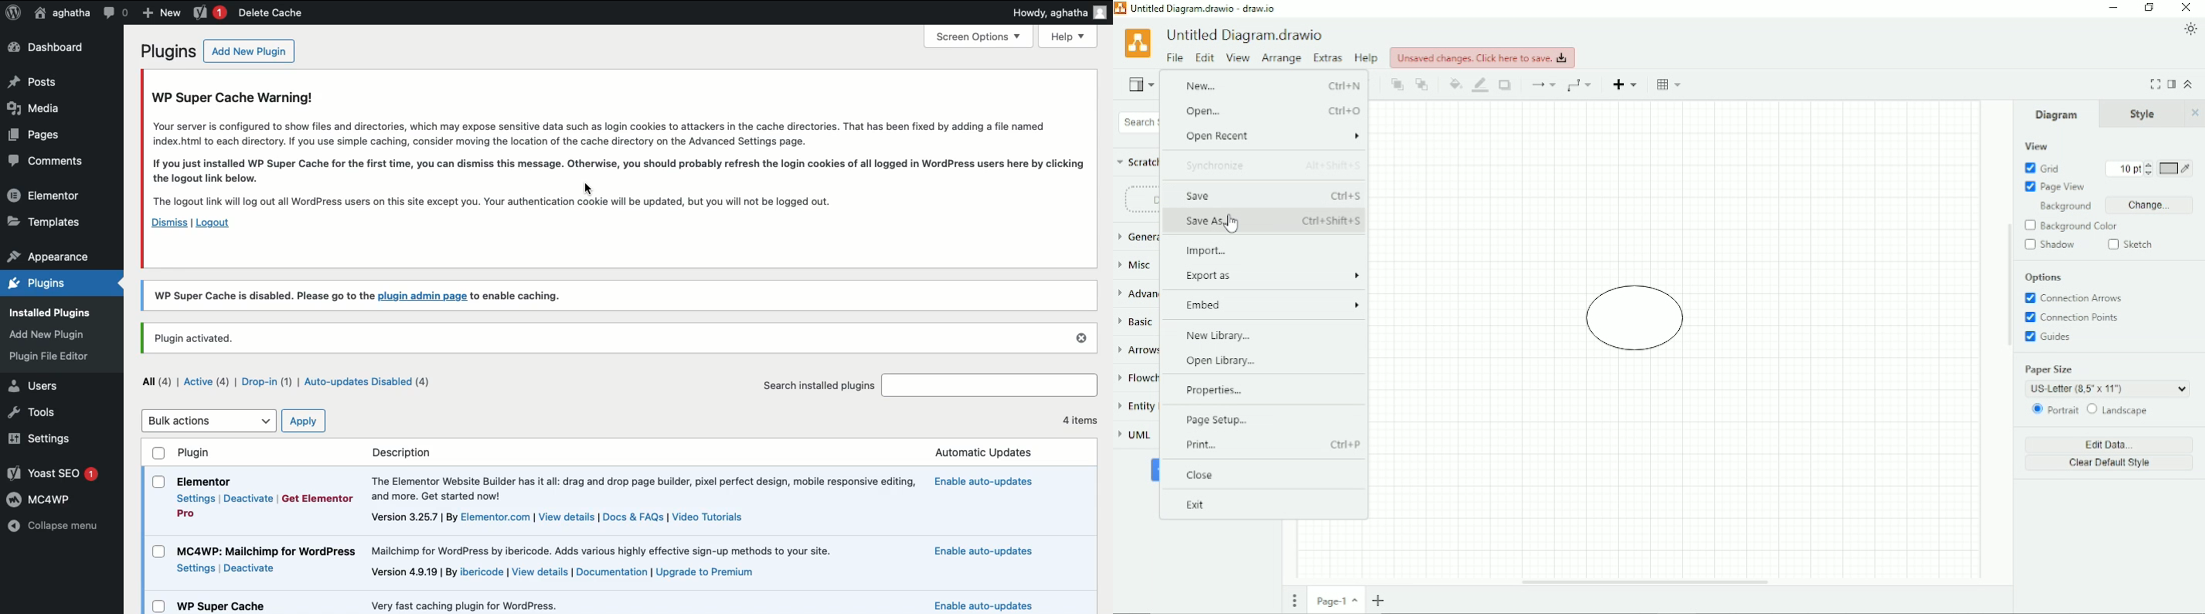 This screenshot has height=616, width=2212. What do you see at coordinates (1579, 86) in the screenshot?
I see `Waypoints` at bounding box center [1579, 86].